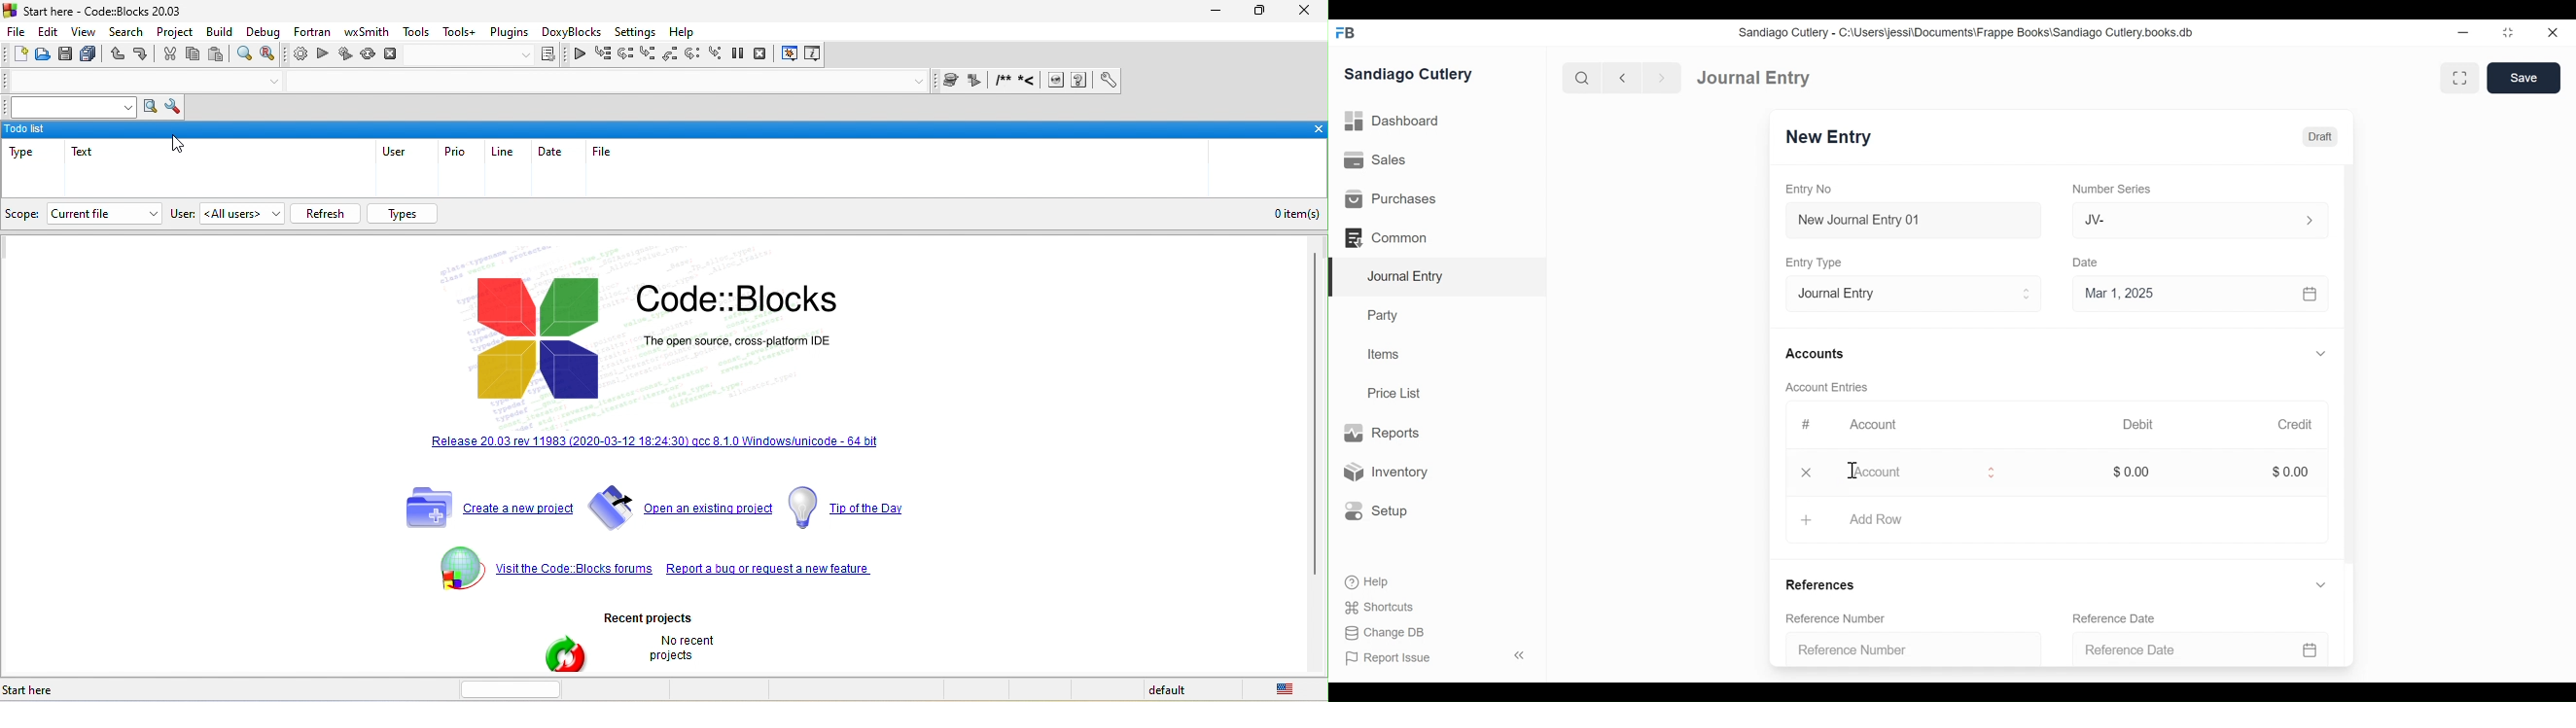  Describe the element at coordinates (1826, 587) in the screenshot. I see `References` at that location.